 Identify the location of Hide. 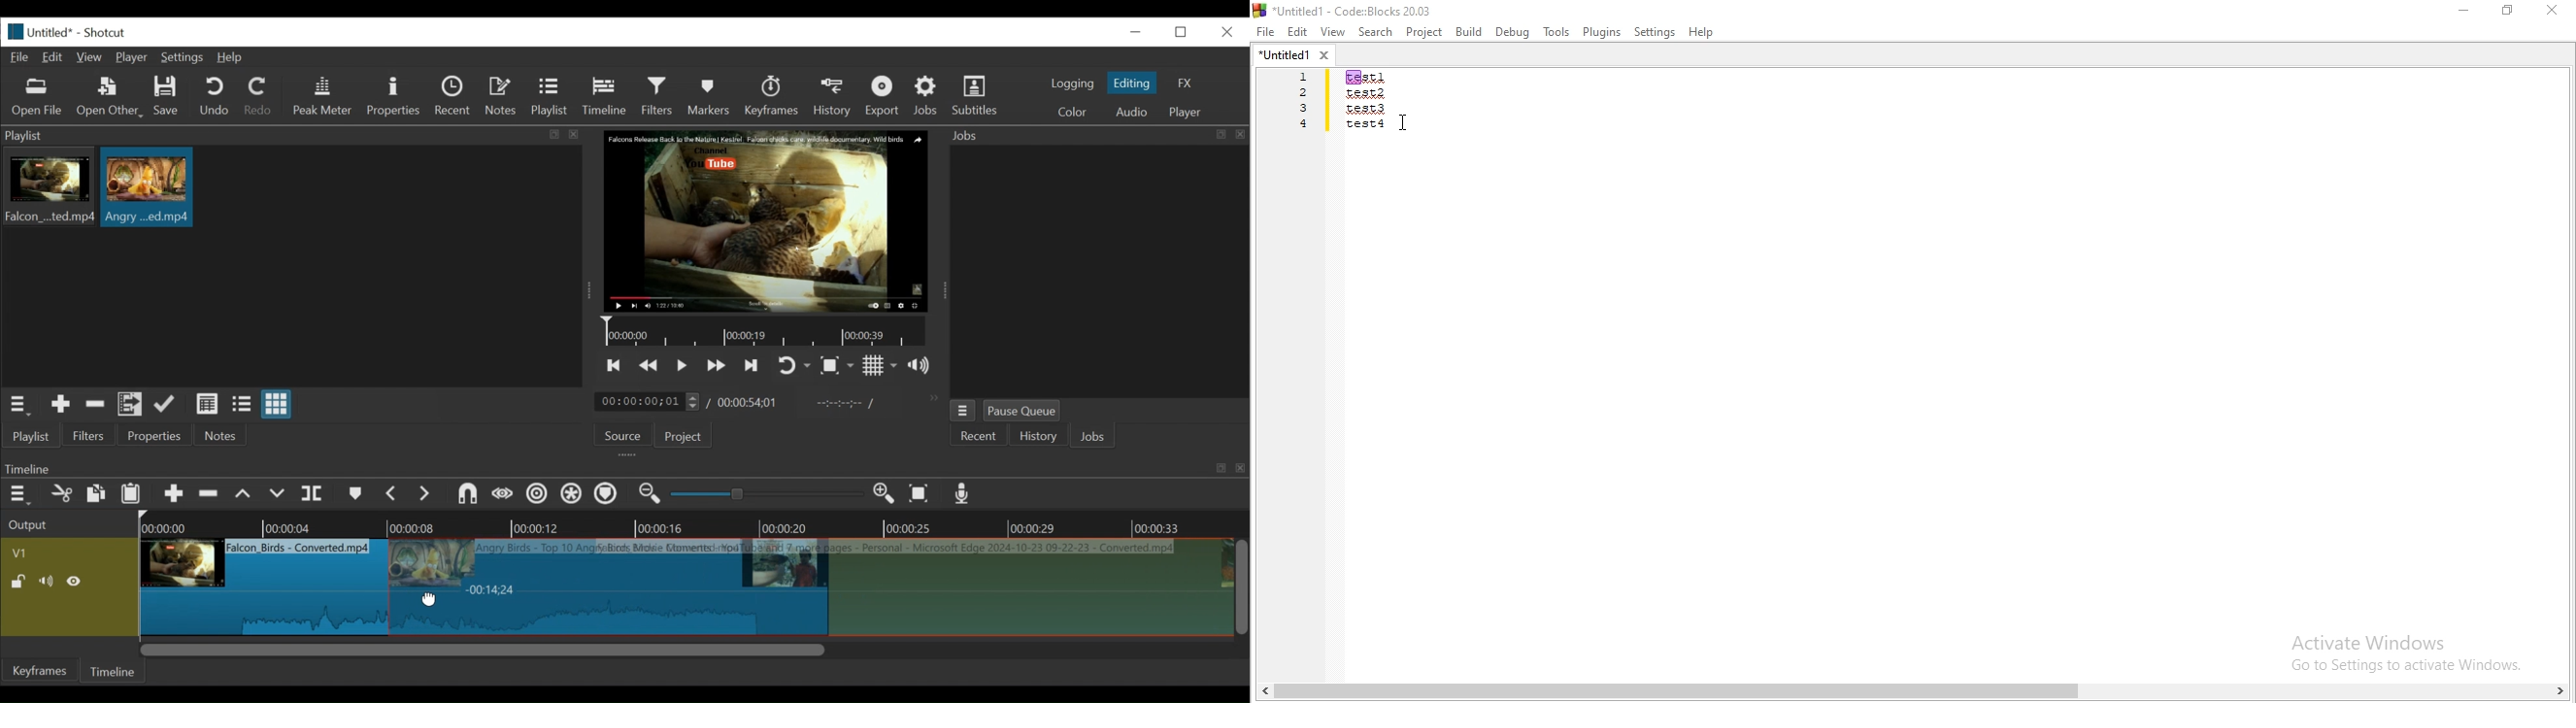
(77, 581).